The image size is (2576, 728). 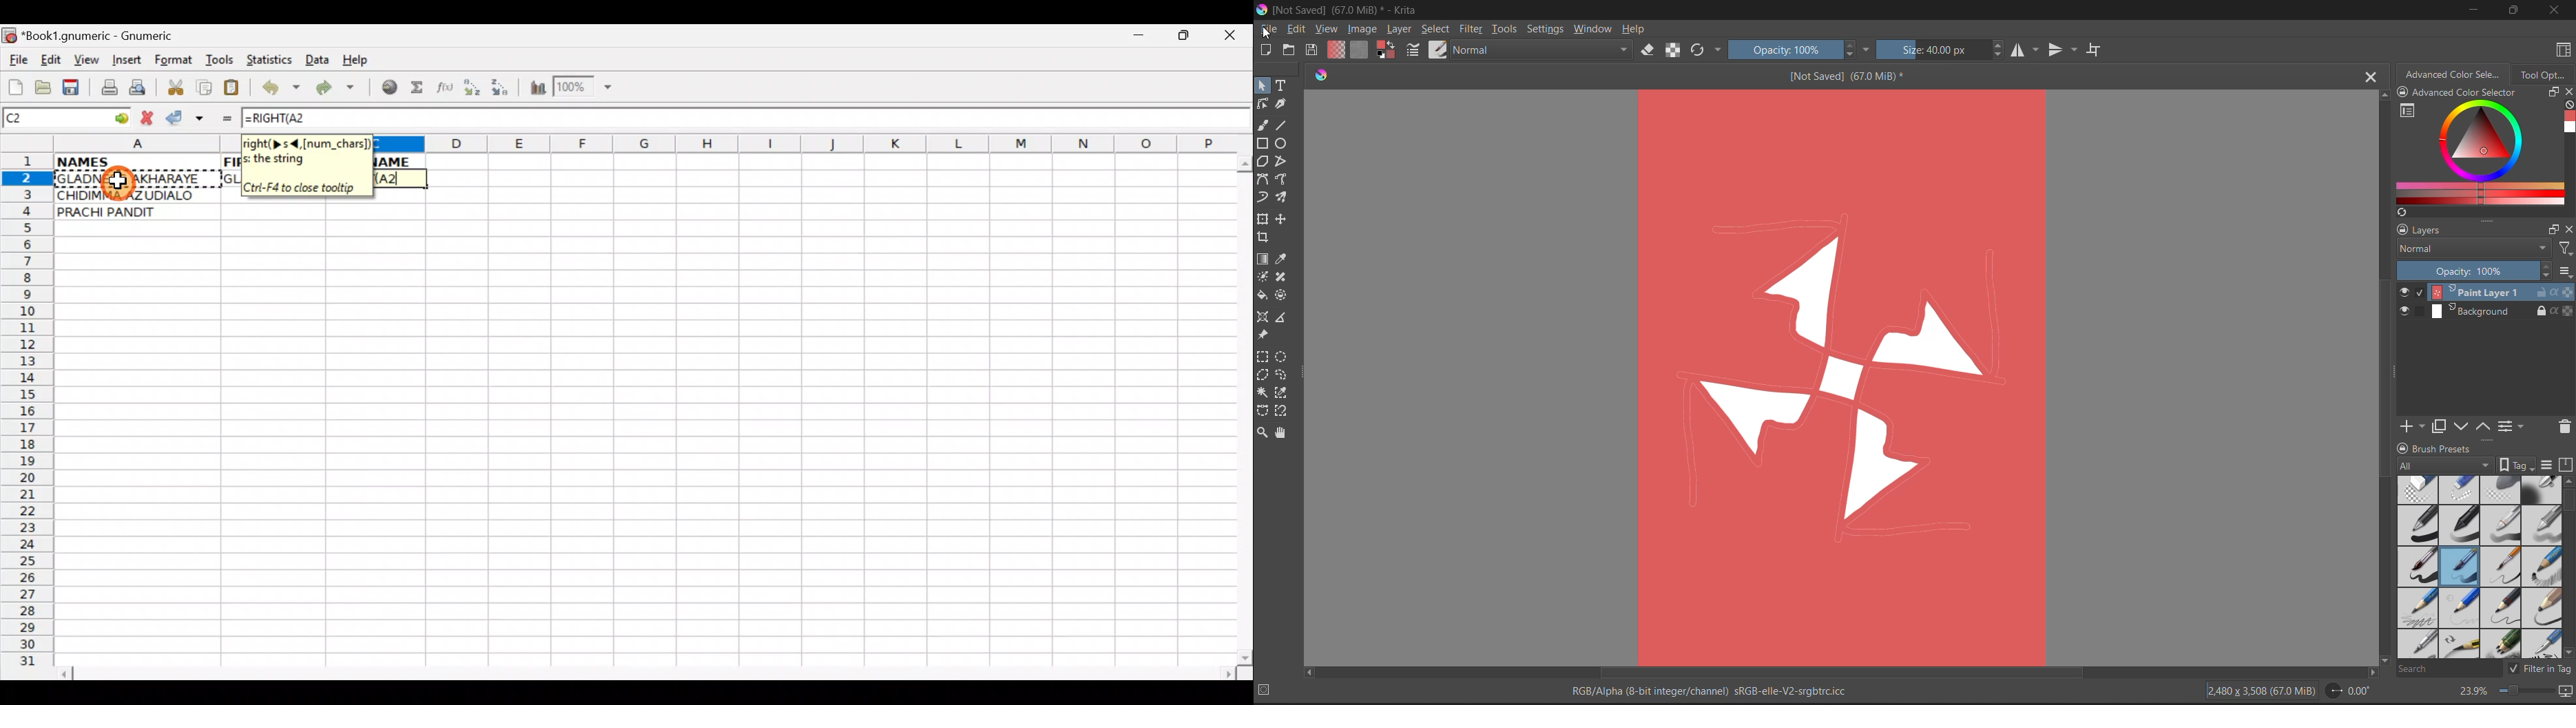 What do you see at coordinates (1270, 33) in the screenshot?
I see `cursor` at bounding box center [1270, 33].